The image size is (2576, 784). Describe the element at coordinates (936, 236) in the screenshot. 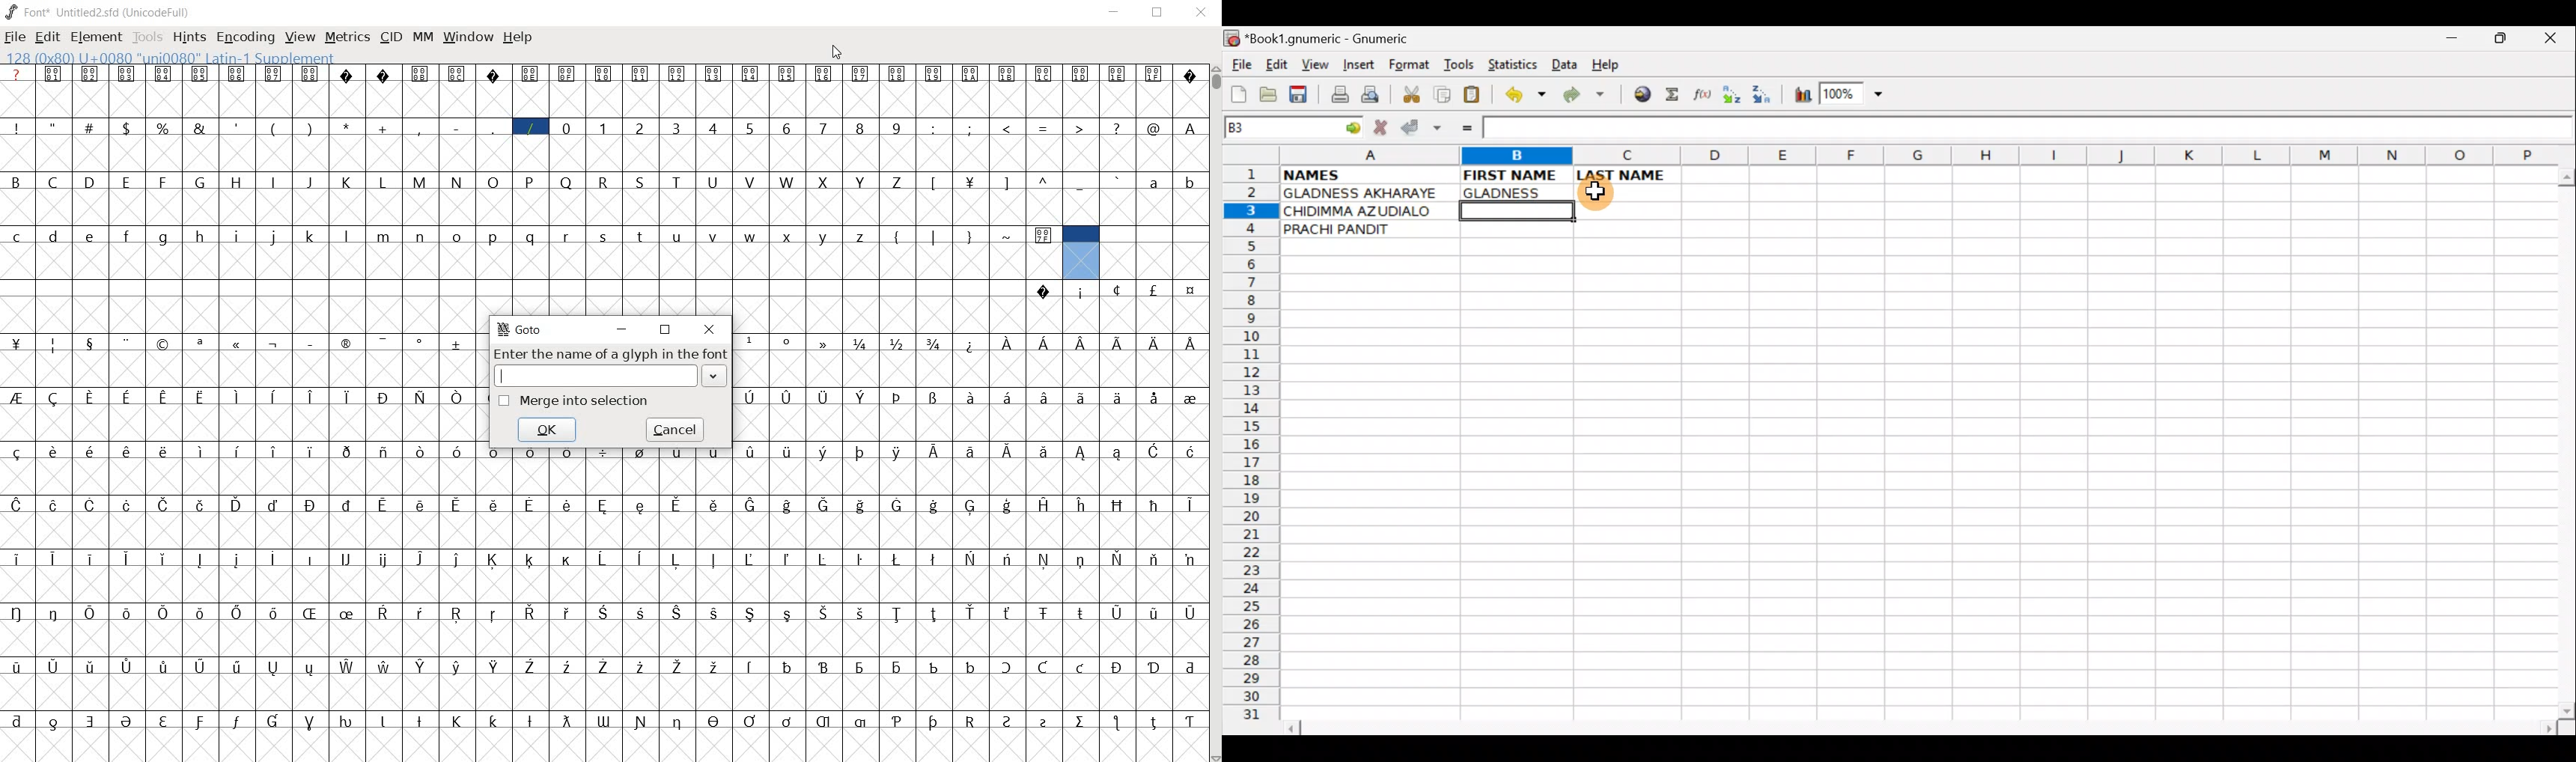

I see `|` at that location.